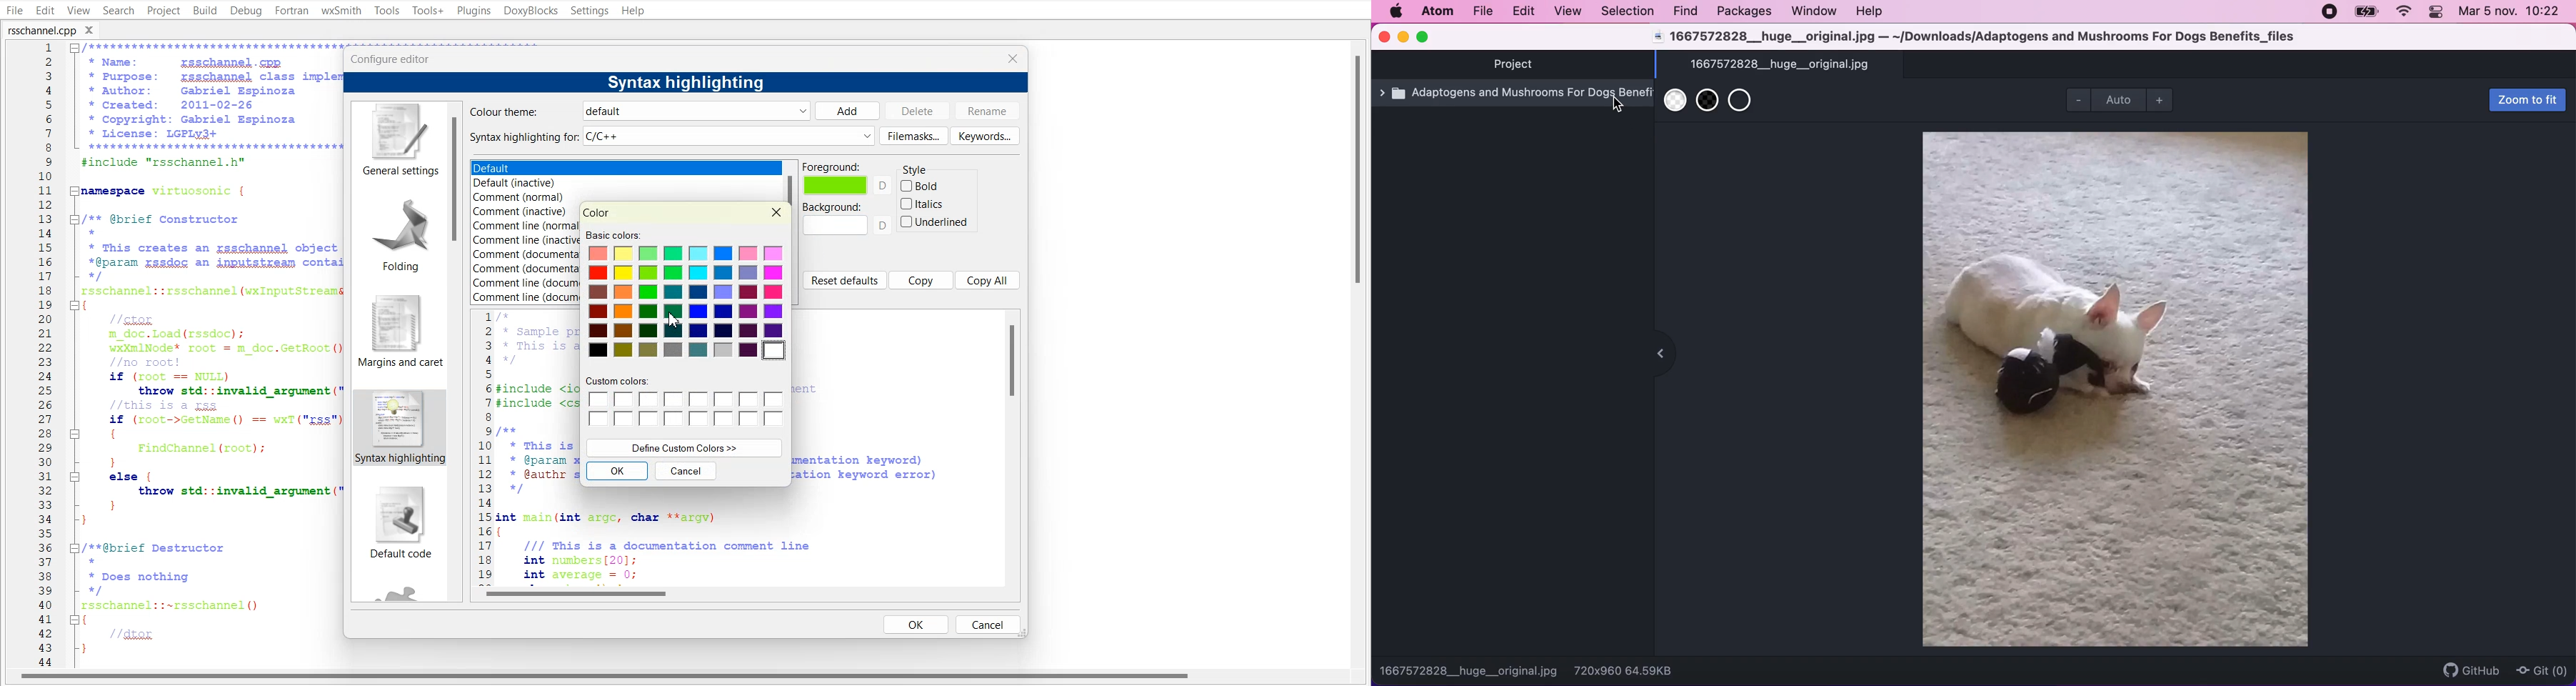 This screenshot has width=2576, height=700. Describe the element at coordinates (1814, 12) in the screenshot. I see `window` at that location.